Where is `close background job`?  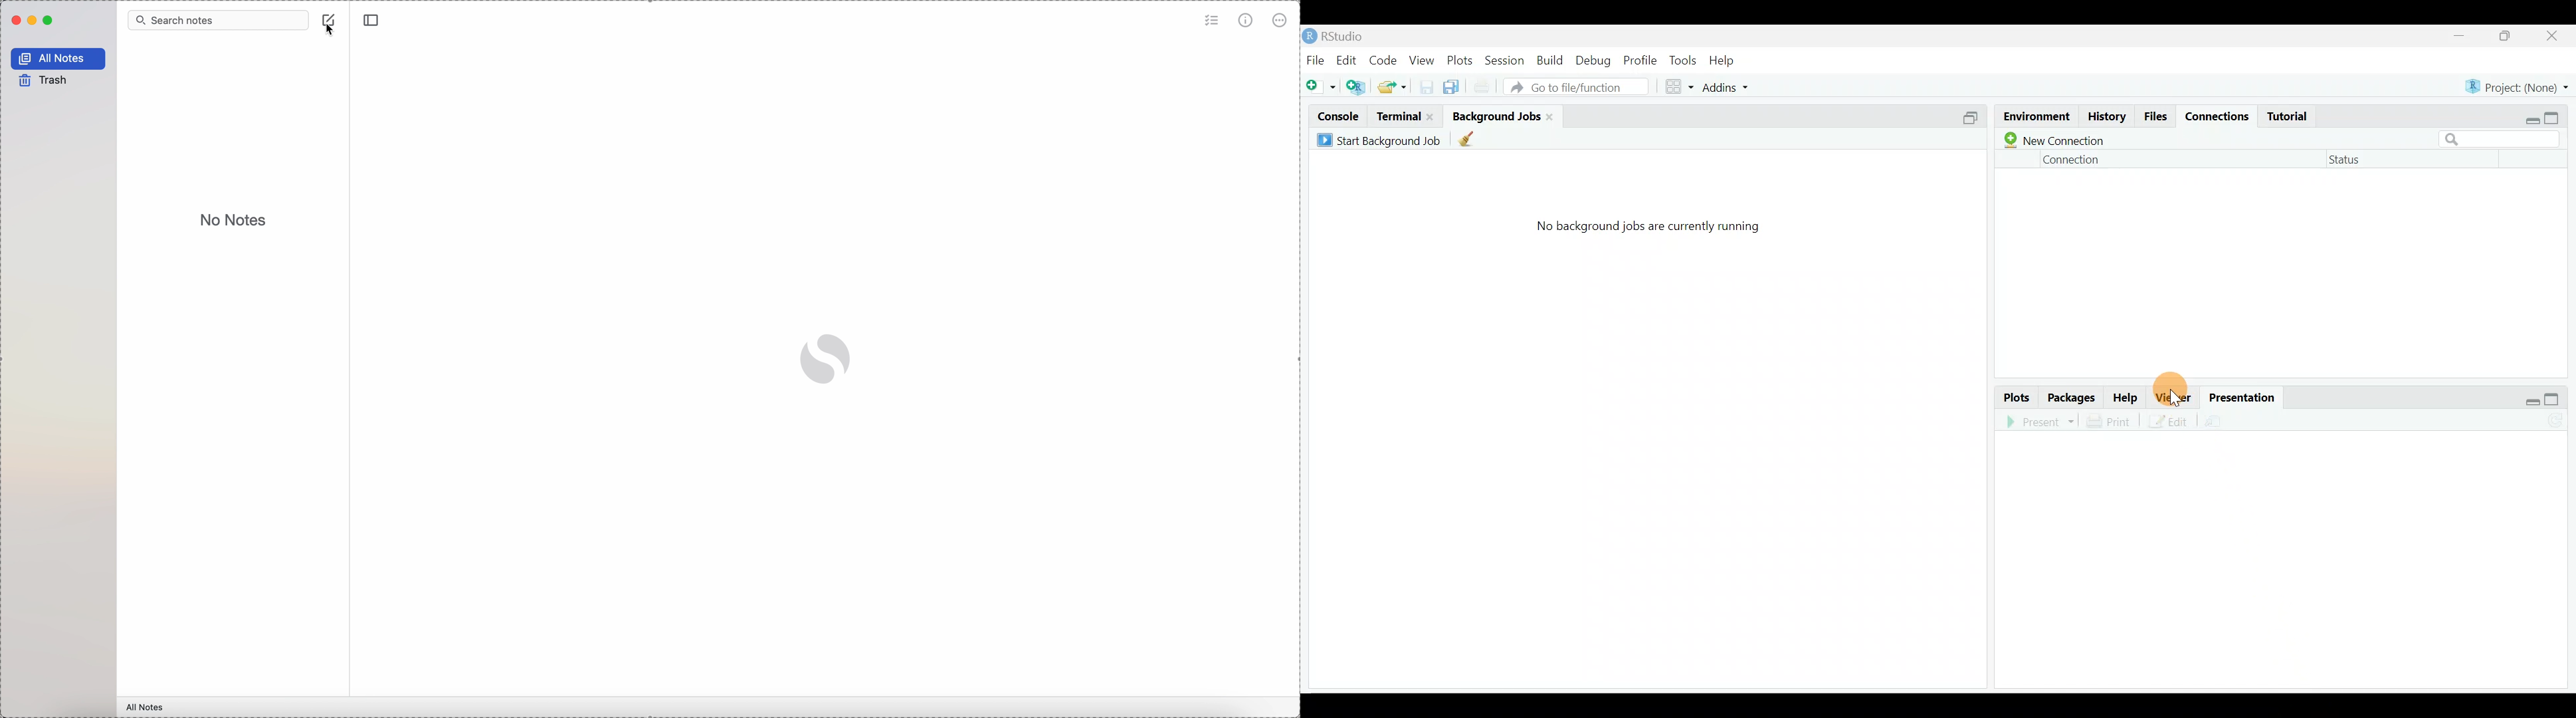 close background job is located at coordinates (1554, 116).